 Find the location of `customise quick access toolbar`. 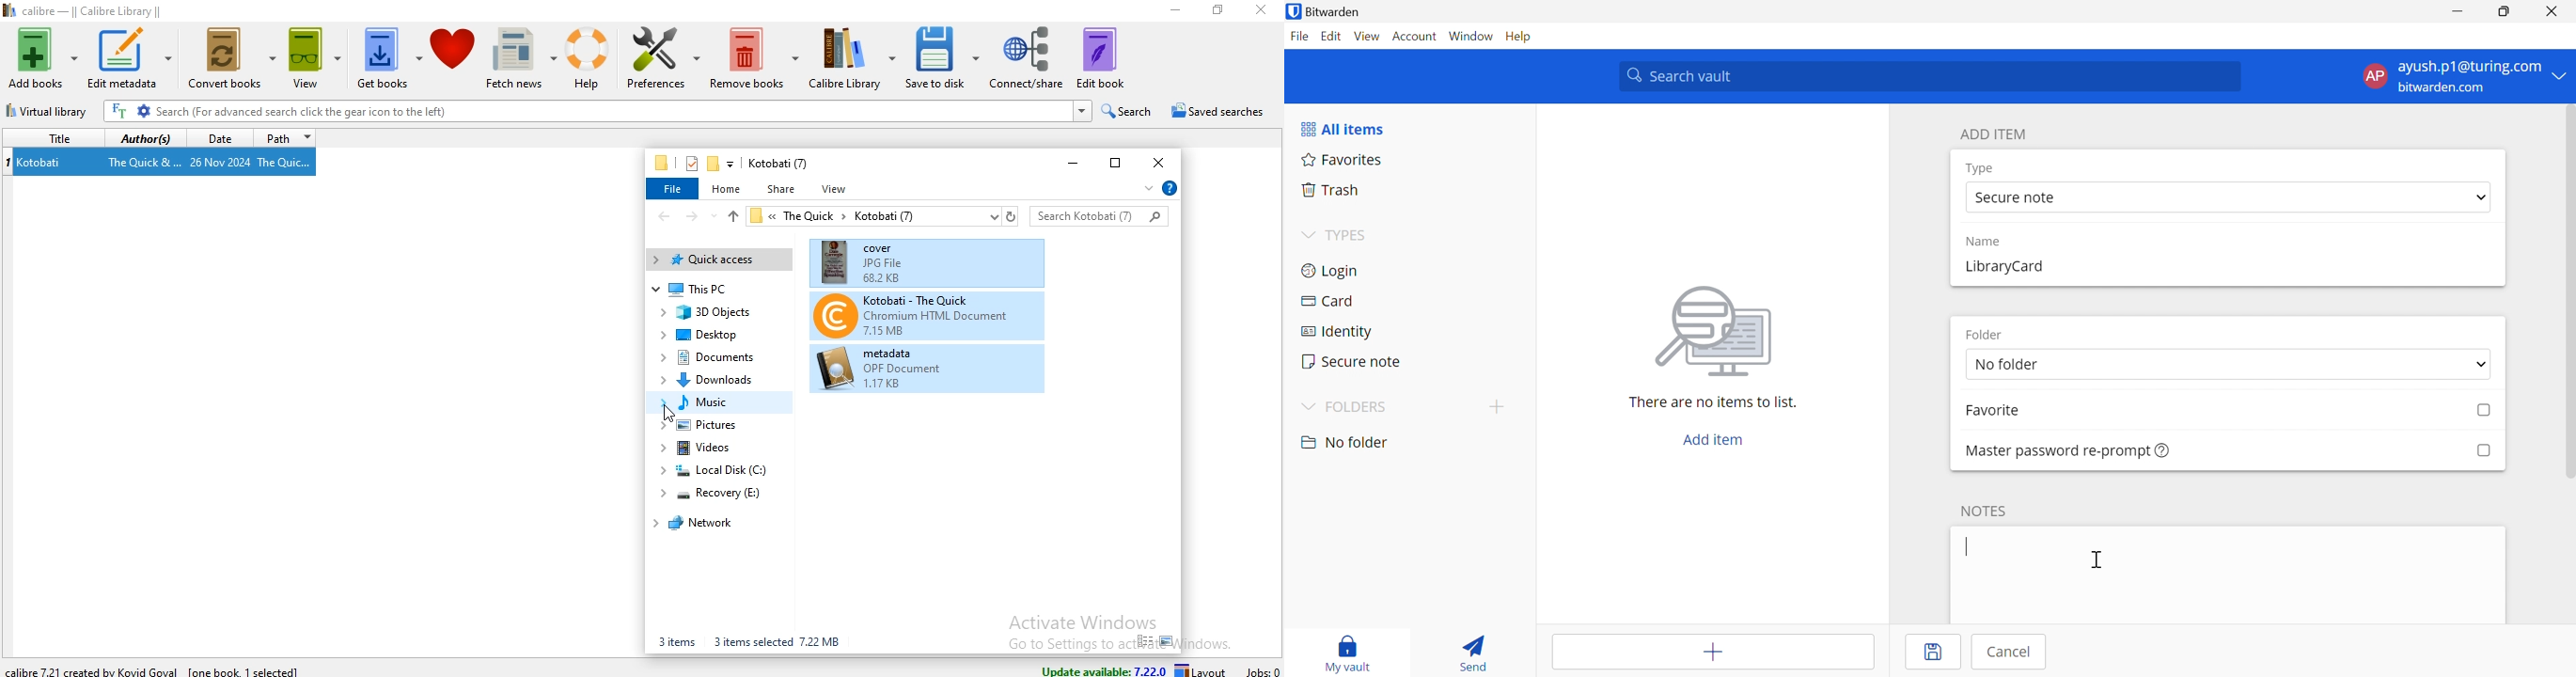

customise quick access toolbar is located at coordinates (731, 164).